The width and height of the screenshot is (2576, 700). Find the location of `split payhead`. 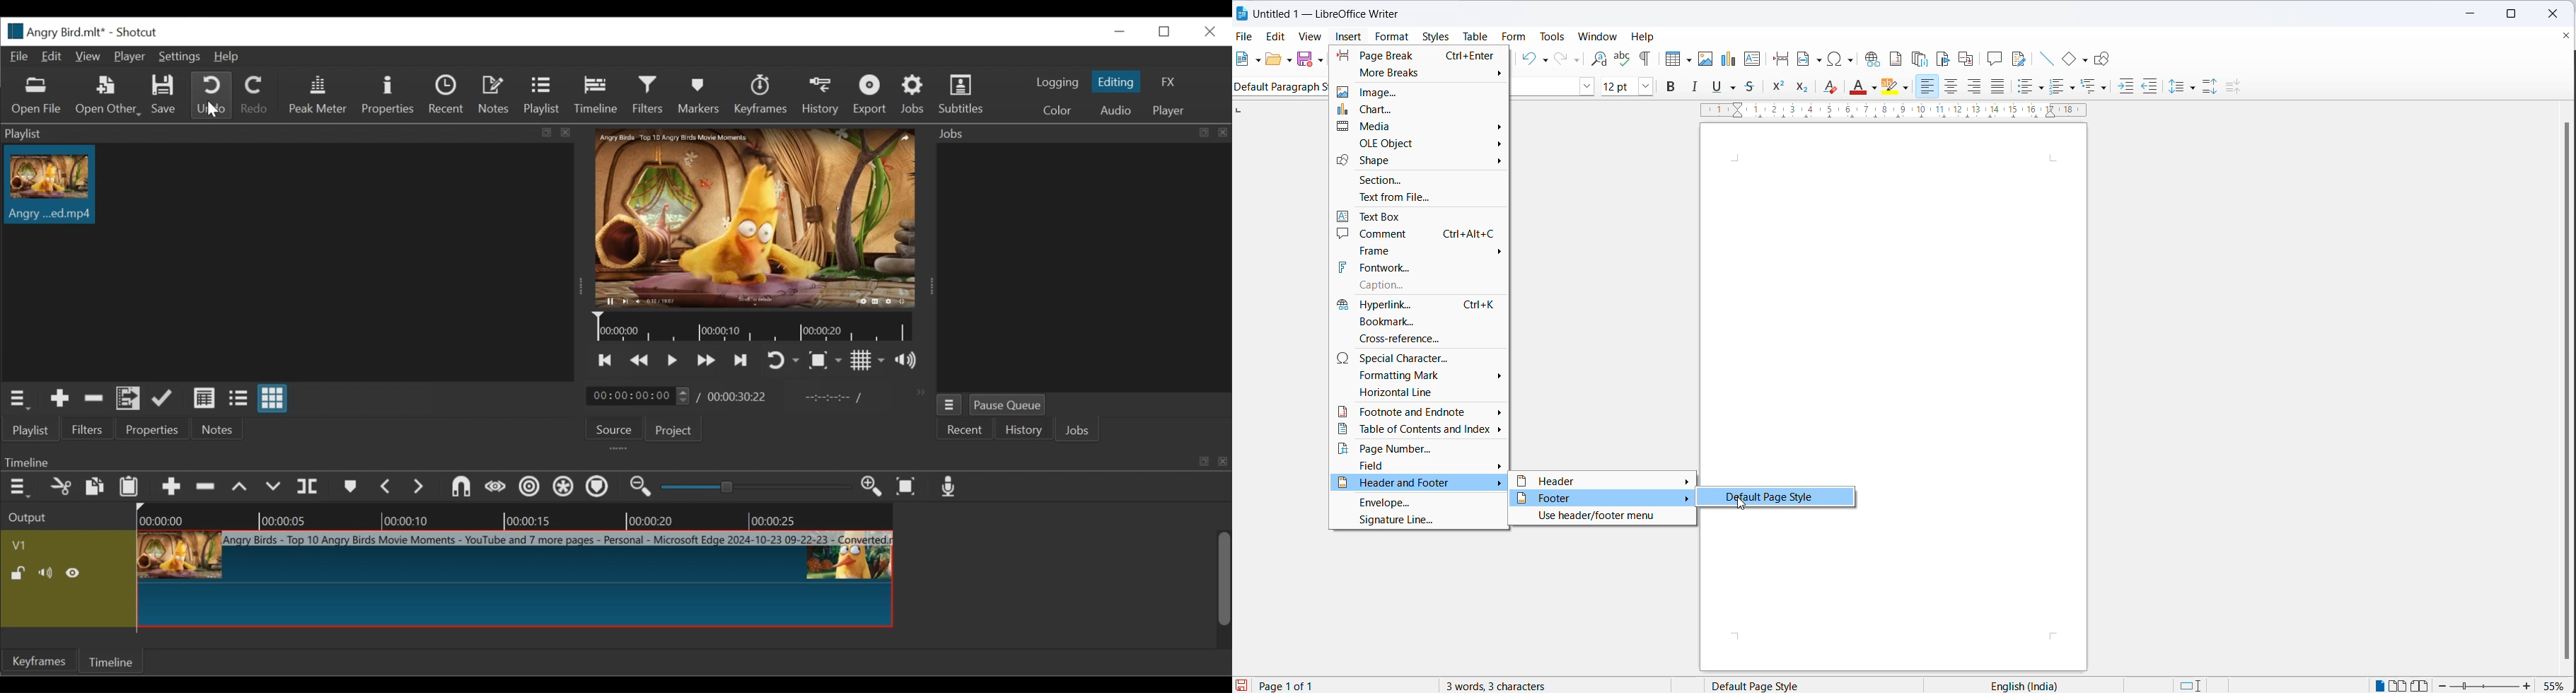

split payhead is located at coordinates (307, 486).